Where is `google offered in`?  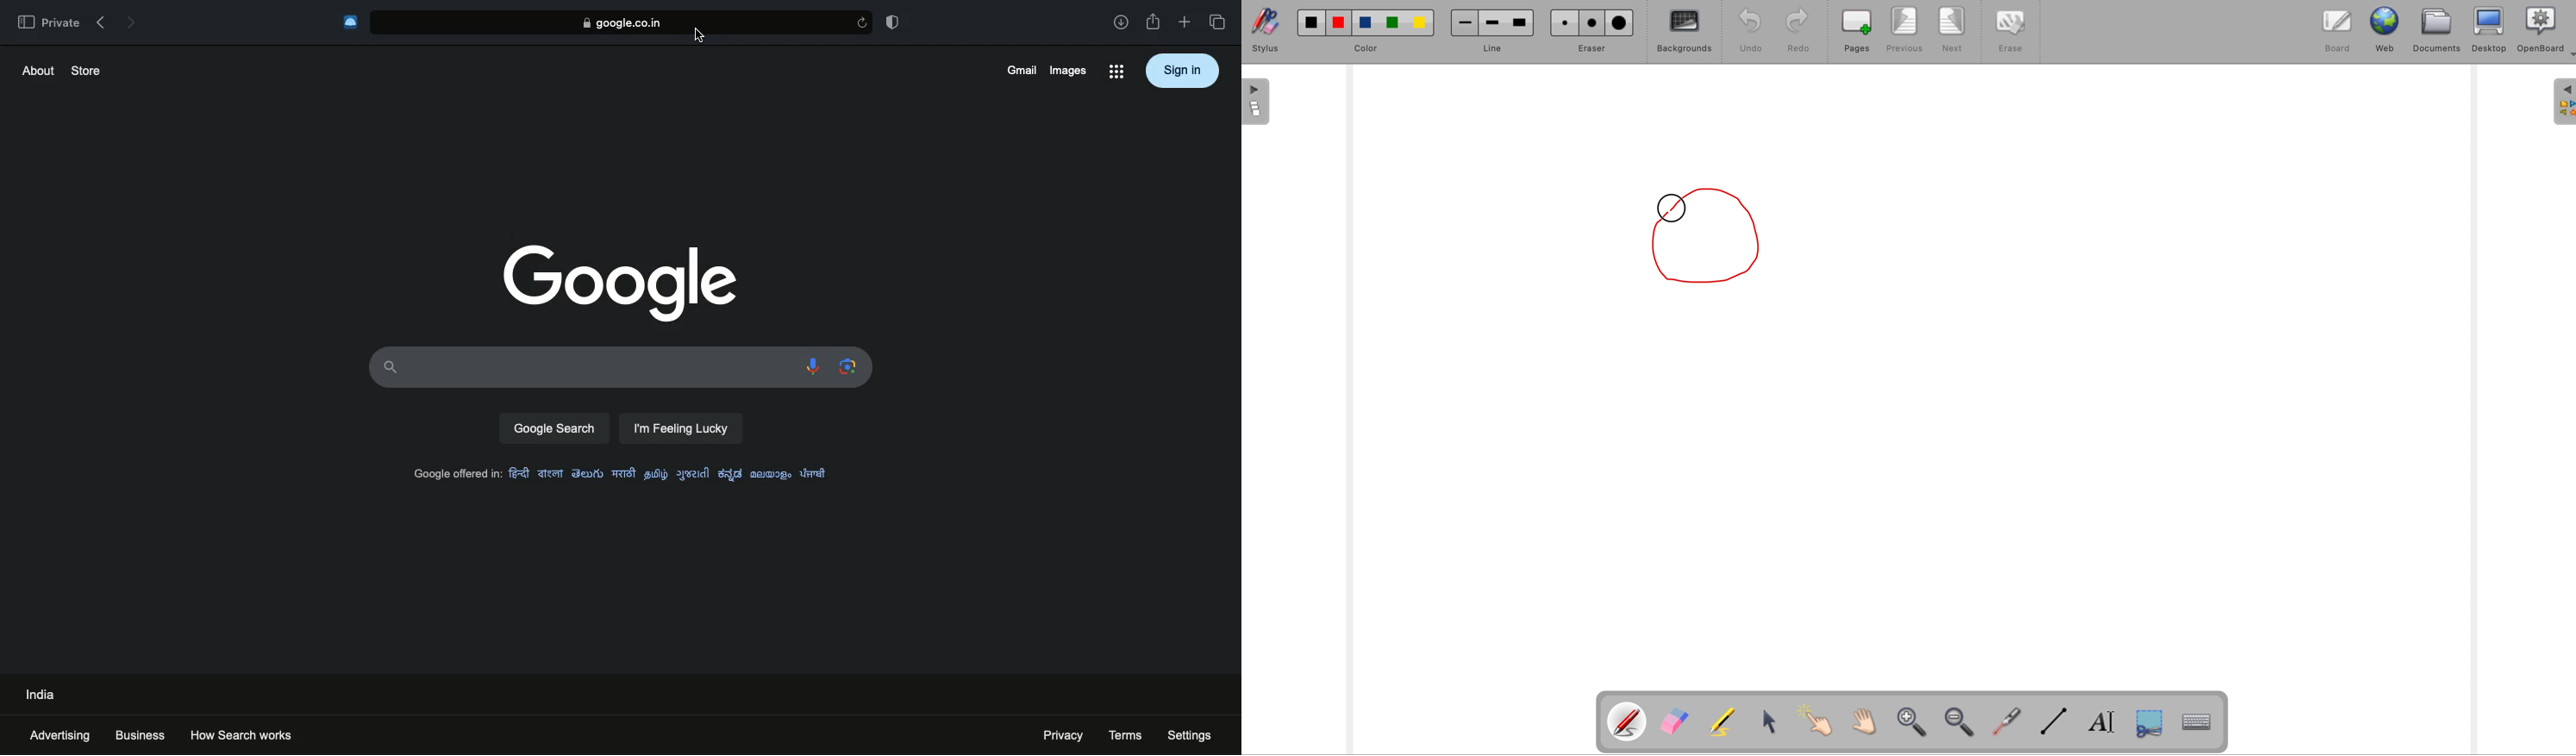 google offered in is located at coordinates (453, 475).